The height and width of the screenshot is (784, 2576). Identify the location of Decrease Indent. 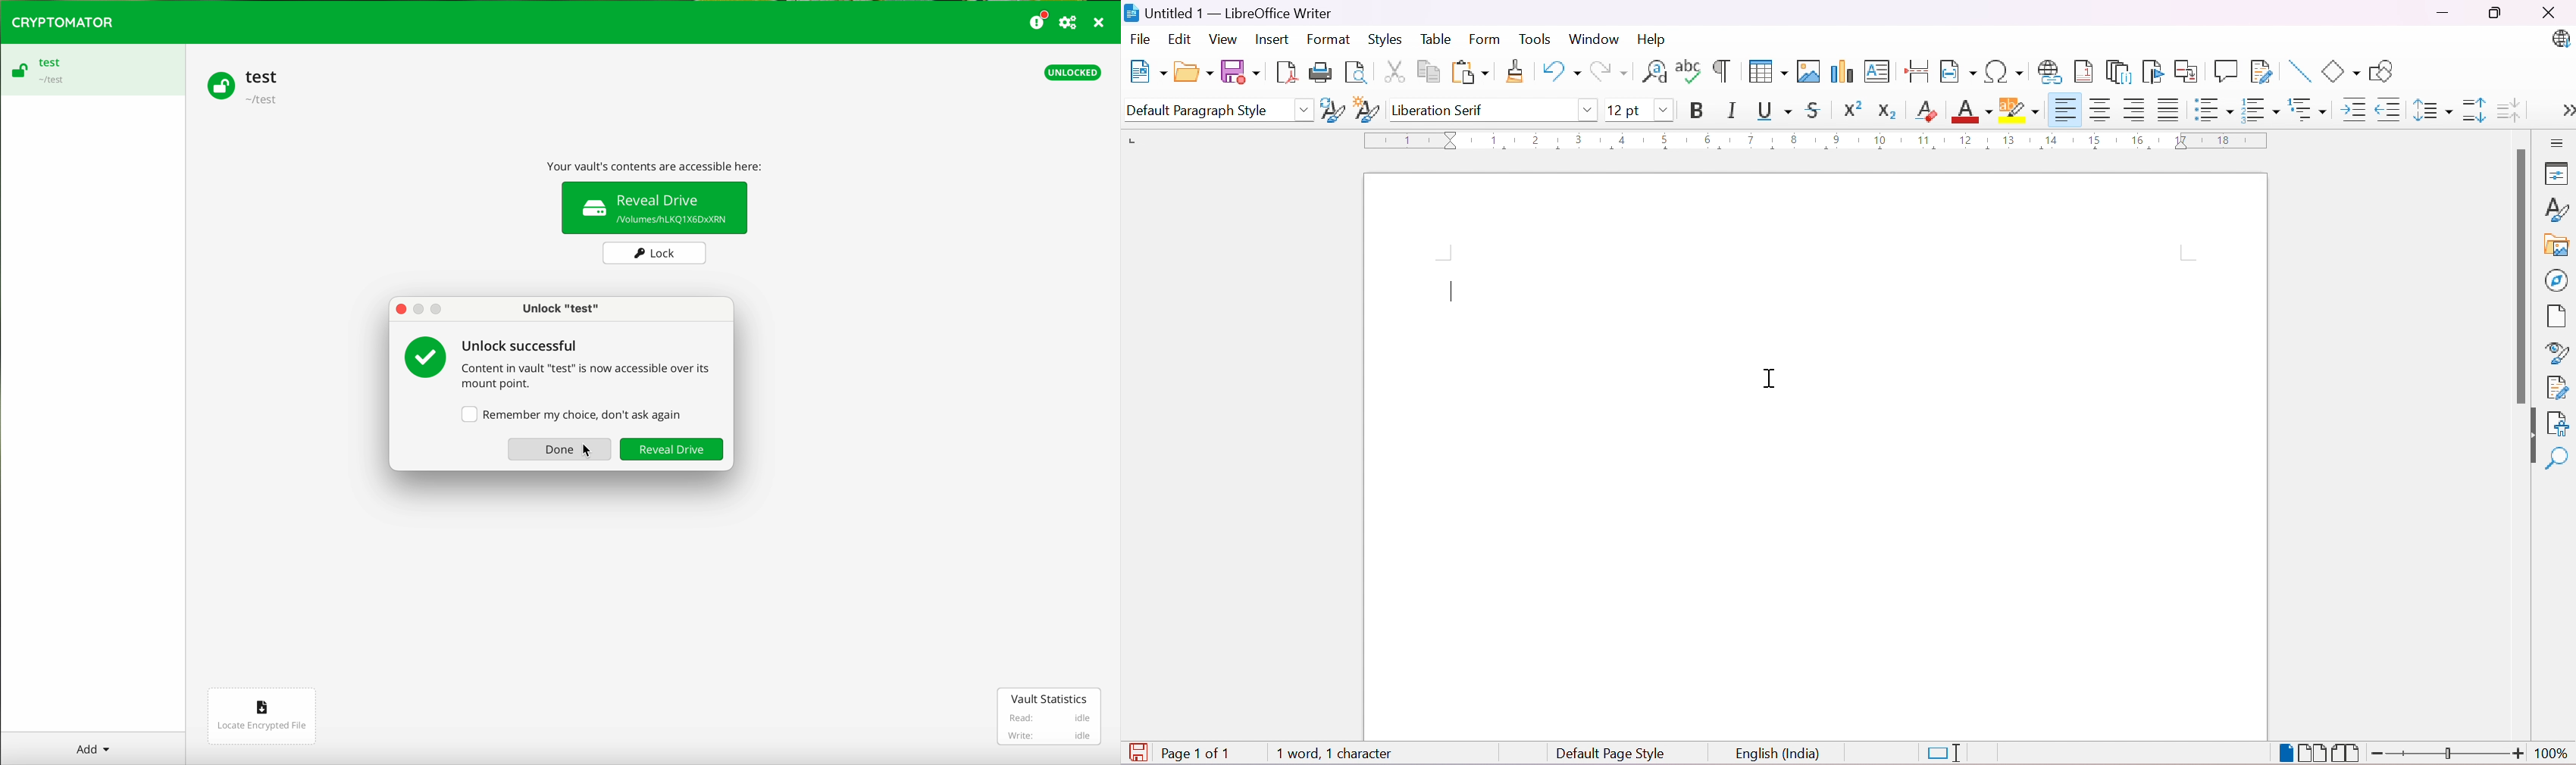
(2388, 109).